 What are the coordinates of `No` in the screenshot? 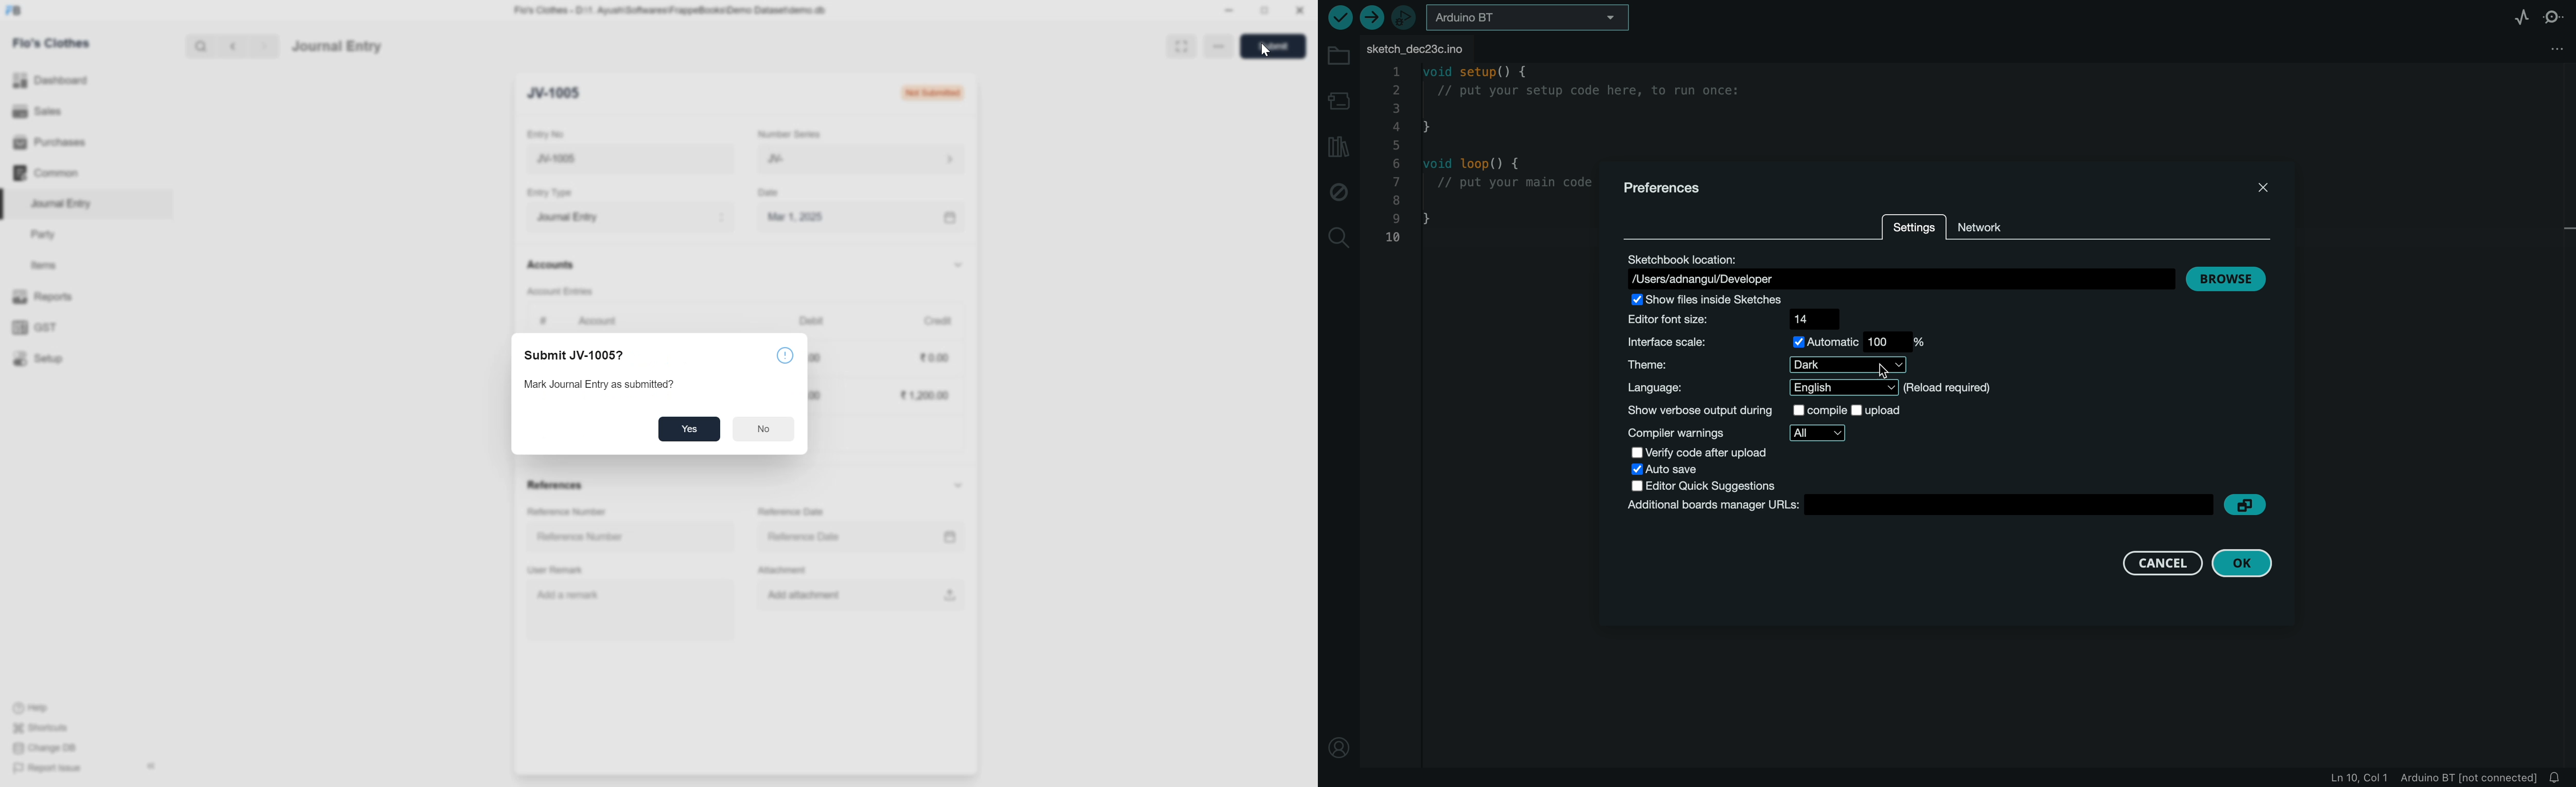 It's located at (765, 430).